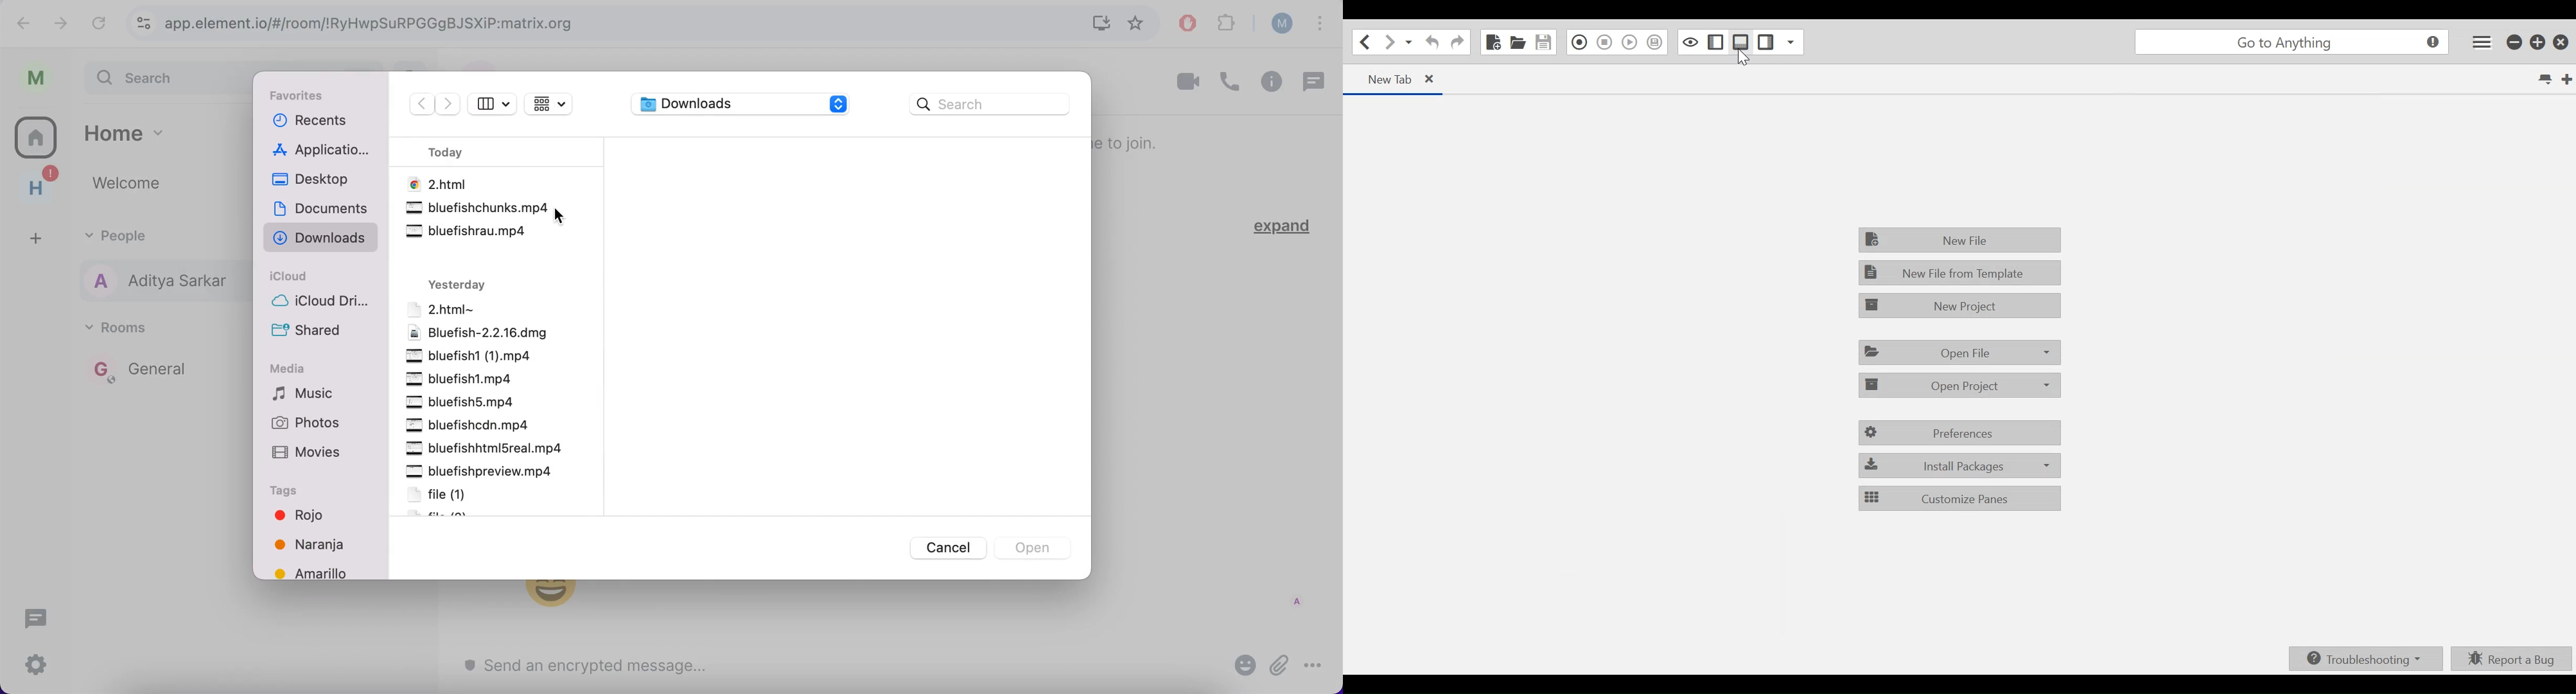  What do you see at coordinates (1229, 81) in the screenshot?
I see `call` at bounding box center [1229, 81].